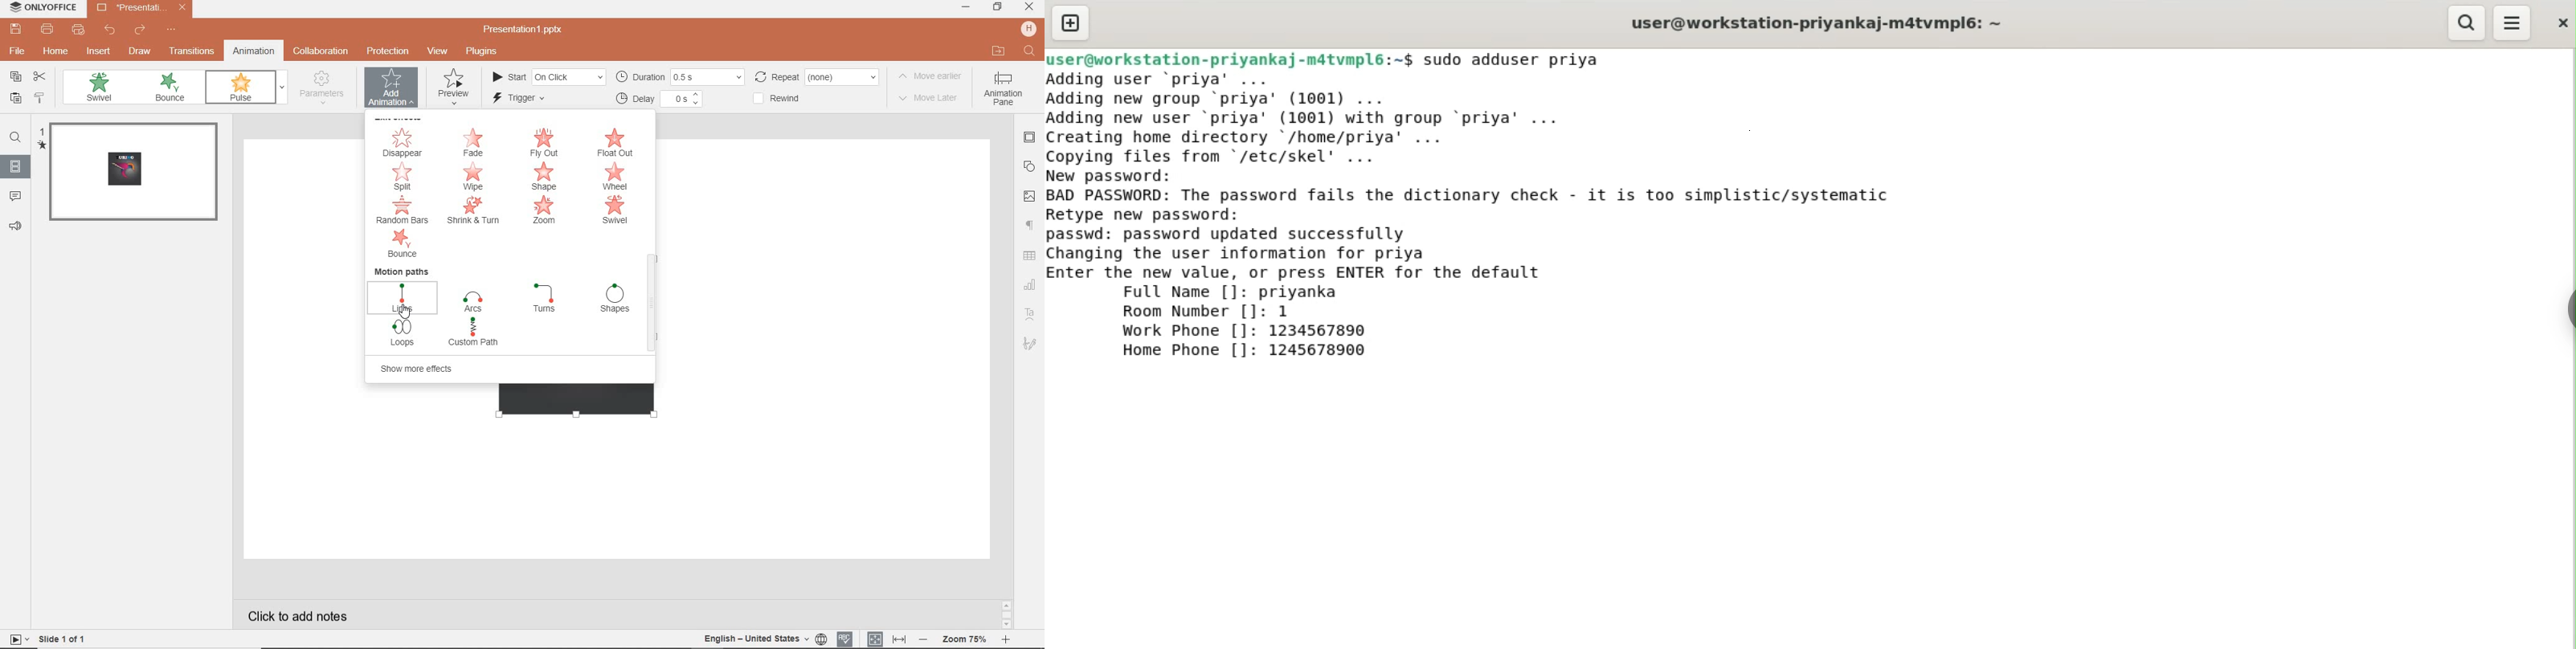 Image resolution: width=2576 pixels, height=672 pixels. I want to click on move earlier, so click(928, 76).